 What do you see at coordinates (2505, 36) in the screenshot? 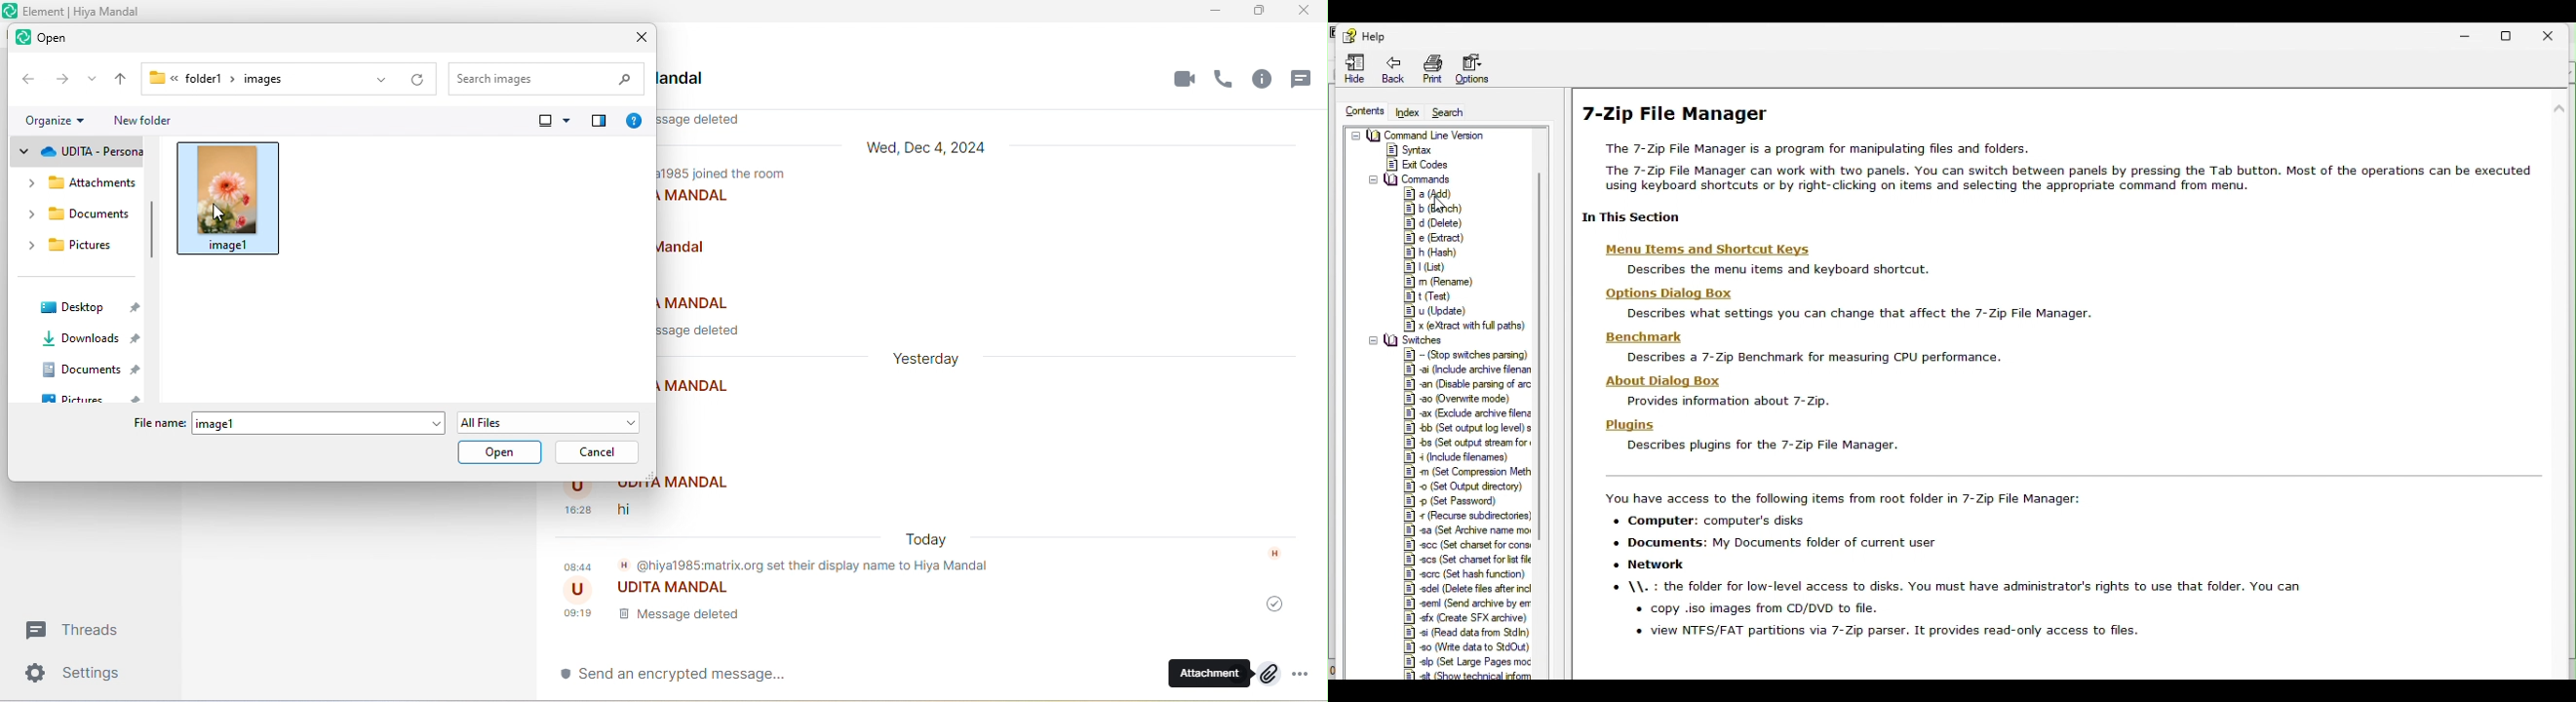
I see `Restore` at bounding box center [2505, 36].